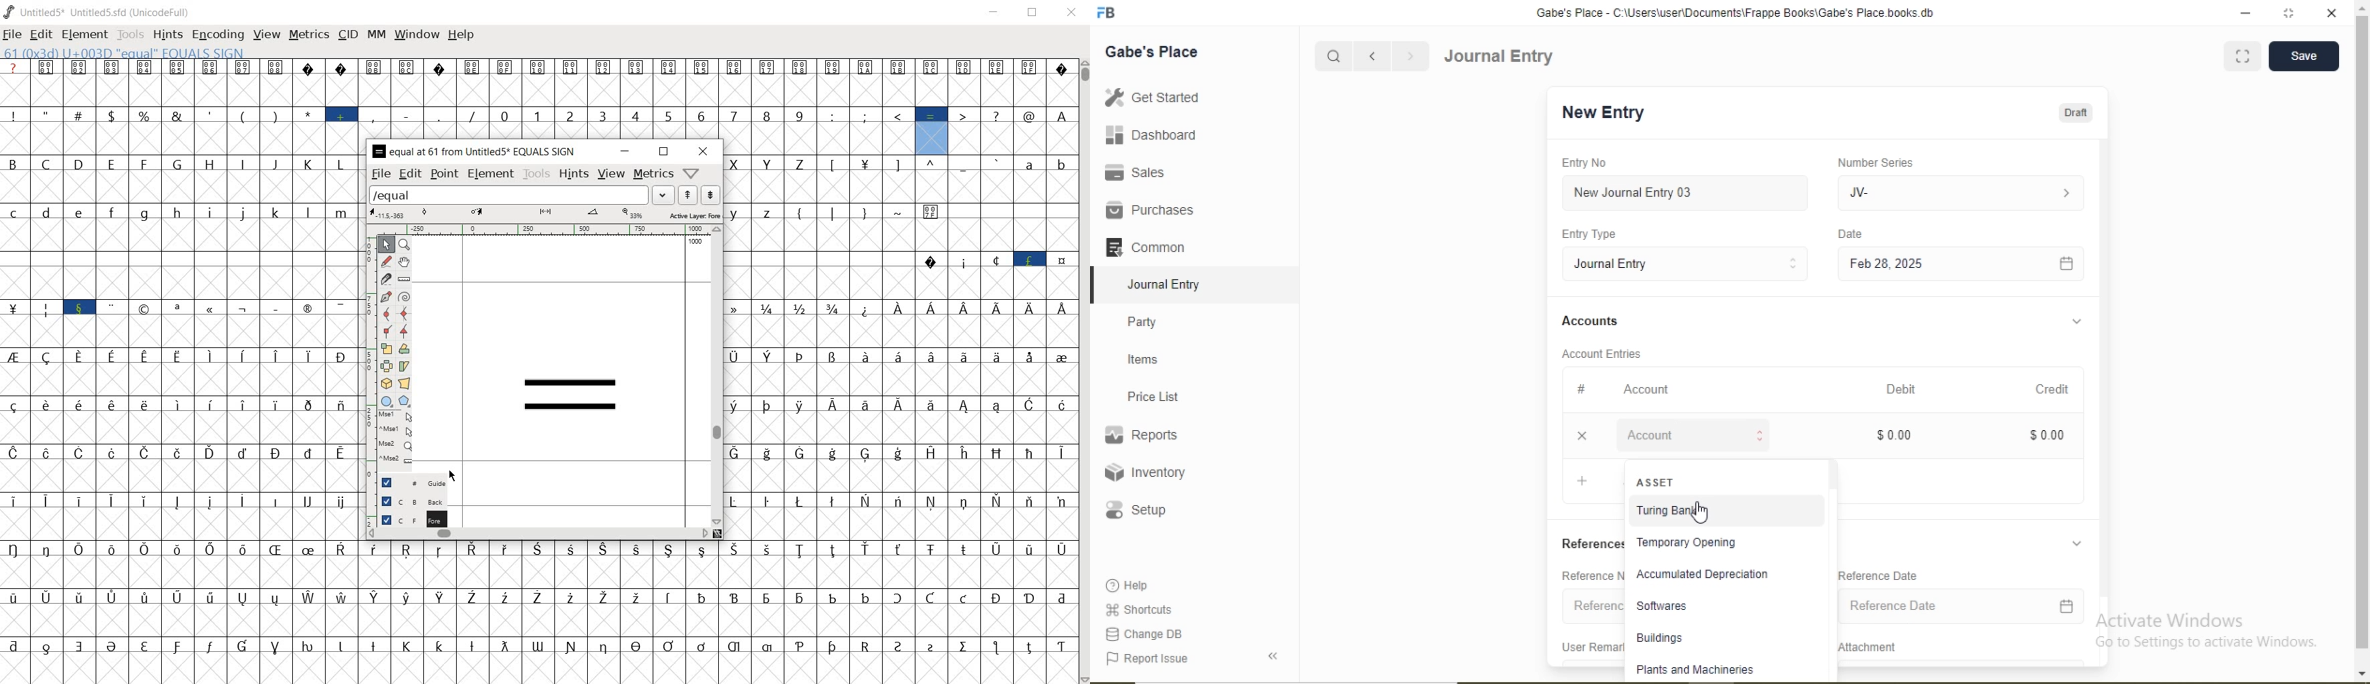  What do you see at coordinates (2056, 389) in the screenshot?
I see `Credit` at bounding box center [2056, 389].